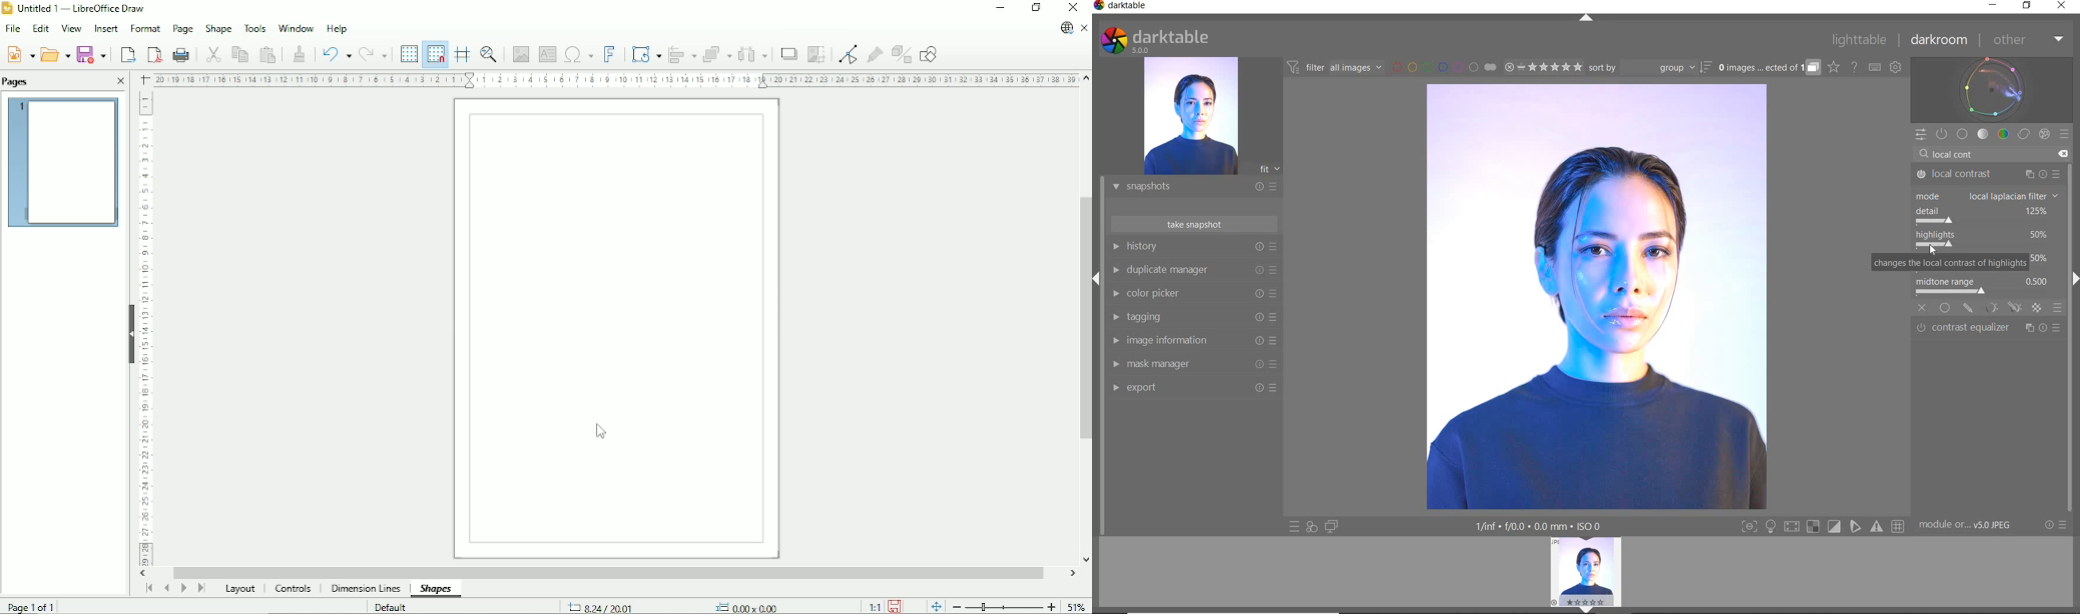  I want to click on WAVEFORM, so click(1992, 89).